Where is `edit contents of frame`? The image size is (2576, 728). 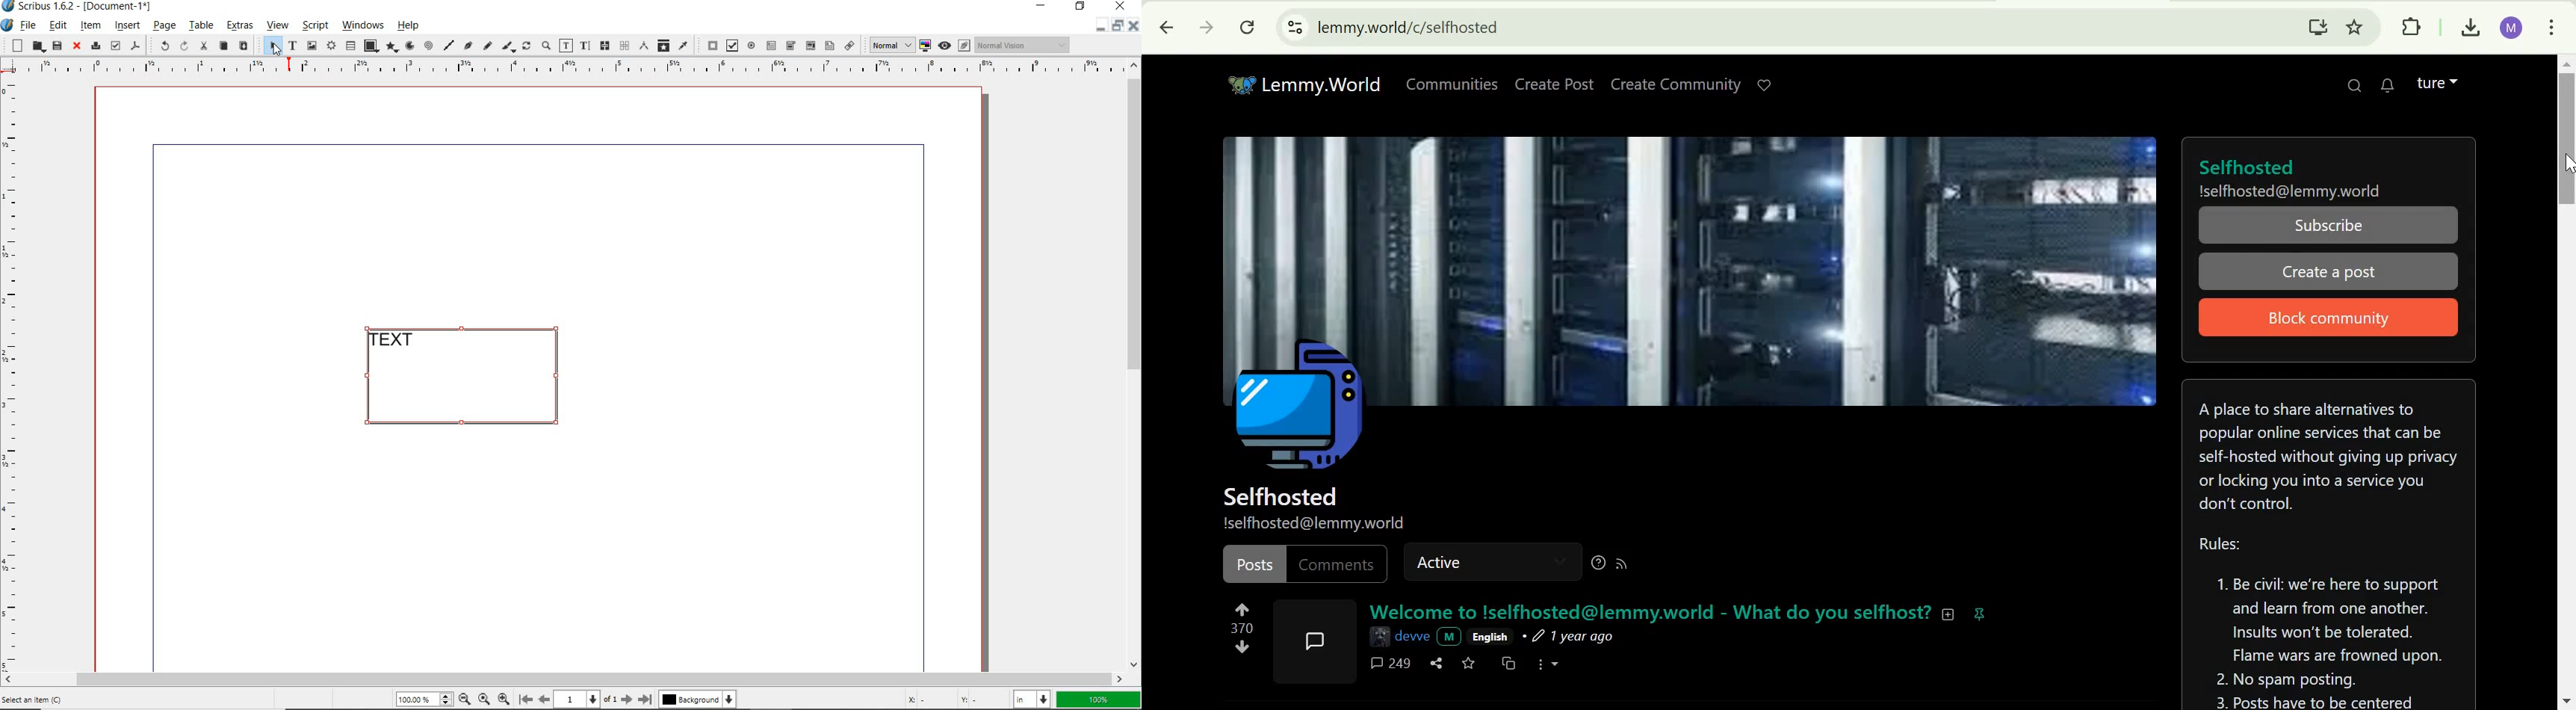 edit contents of frame is located at coordinates (566, 47).